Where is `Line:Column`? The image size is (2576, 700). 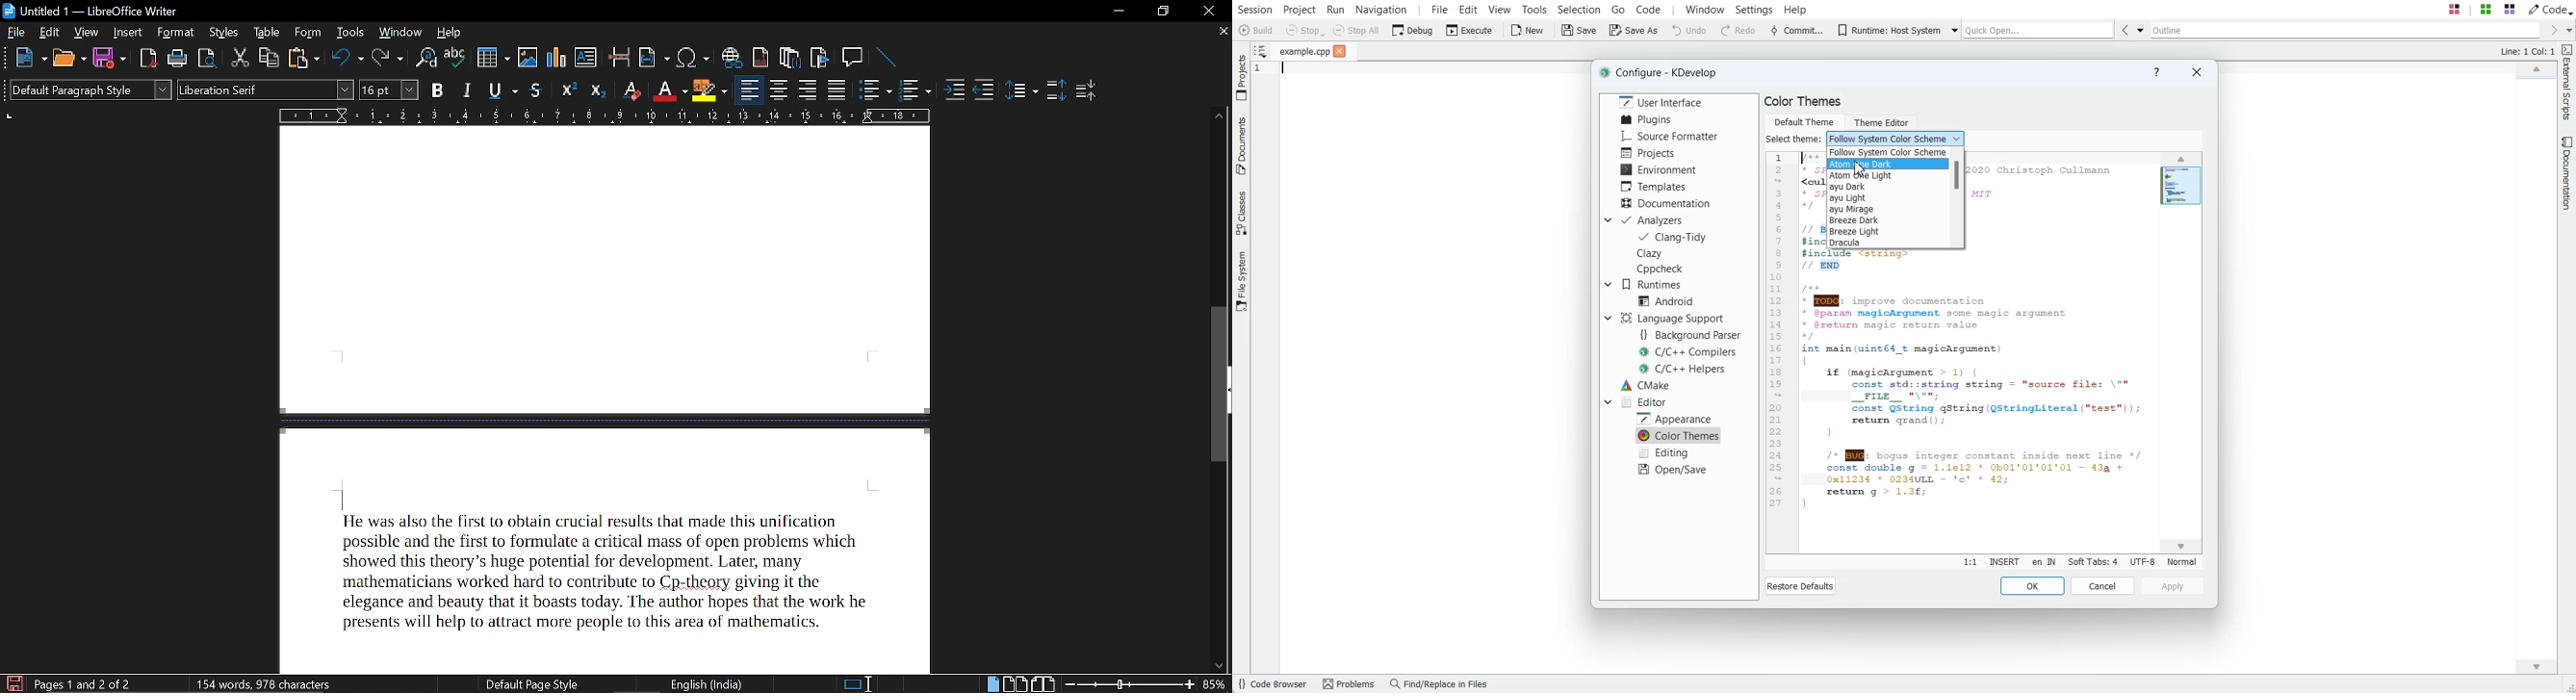 Line:Column is located at coordinates (1969, 562).